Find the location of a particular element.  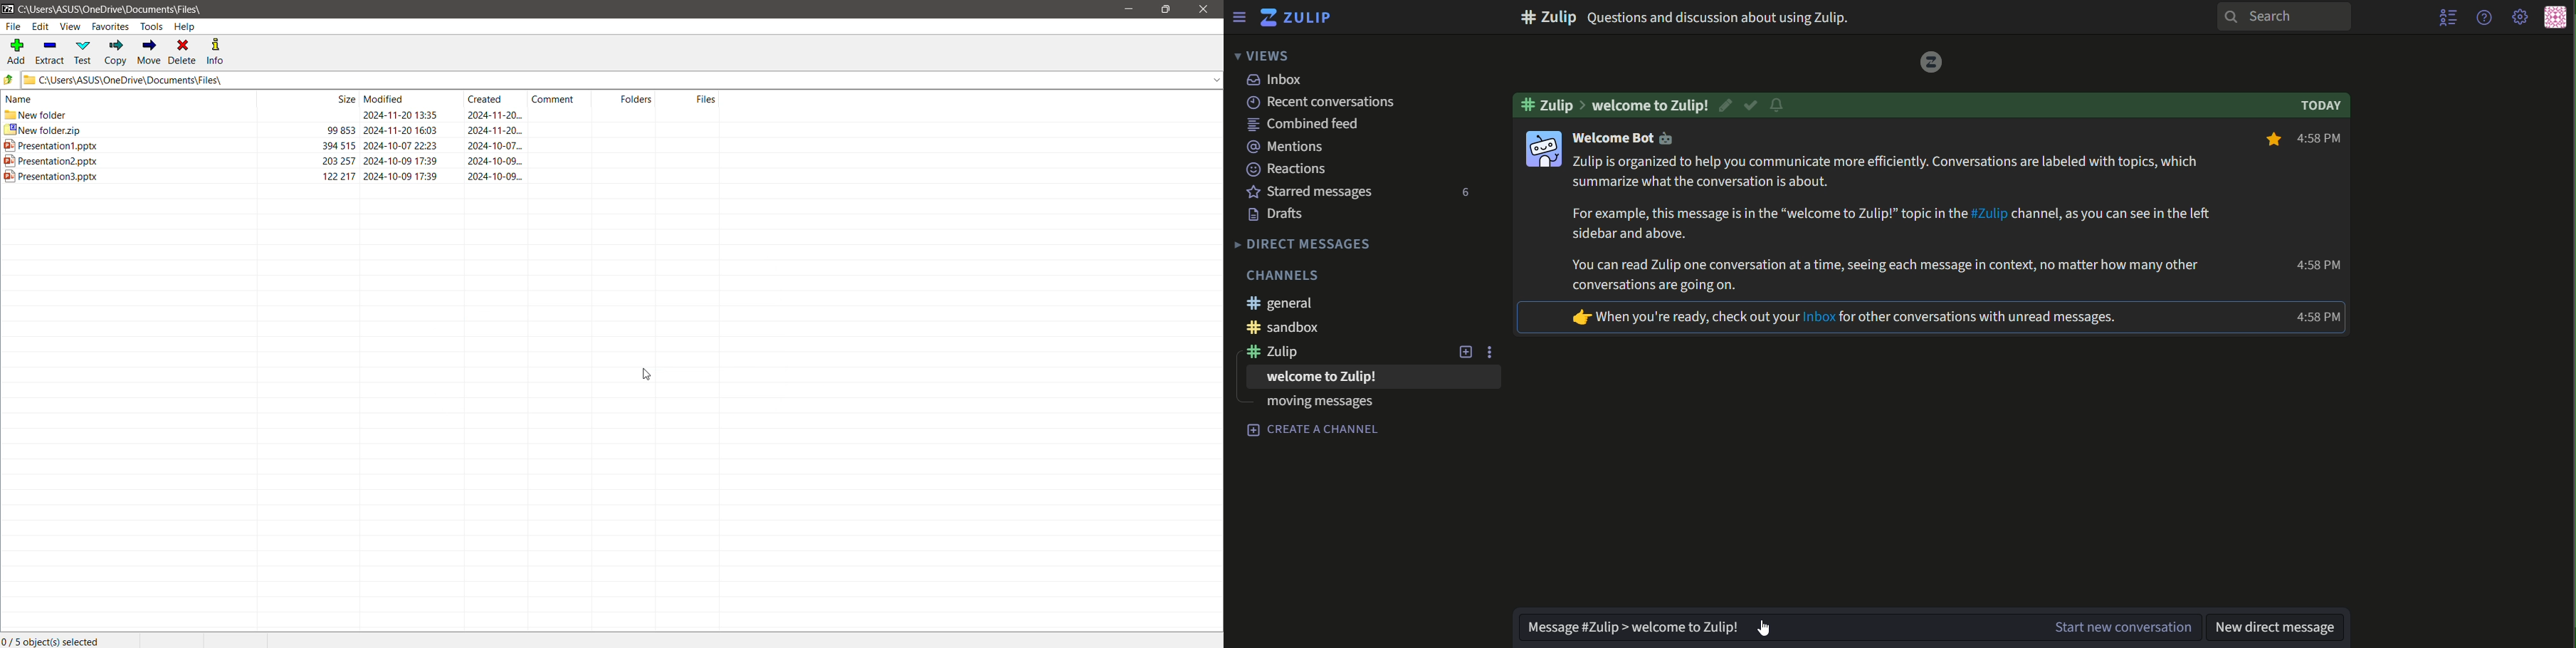

Text is located at coordinates (1315, 431).